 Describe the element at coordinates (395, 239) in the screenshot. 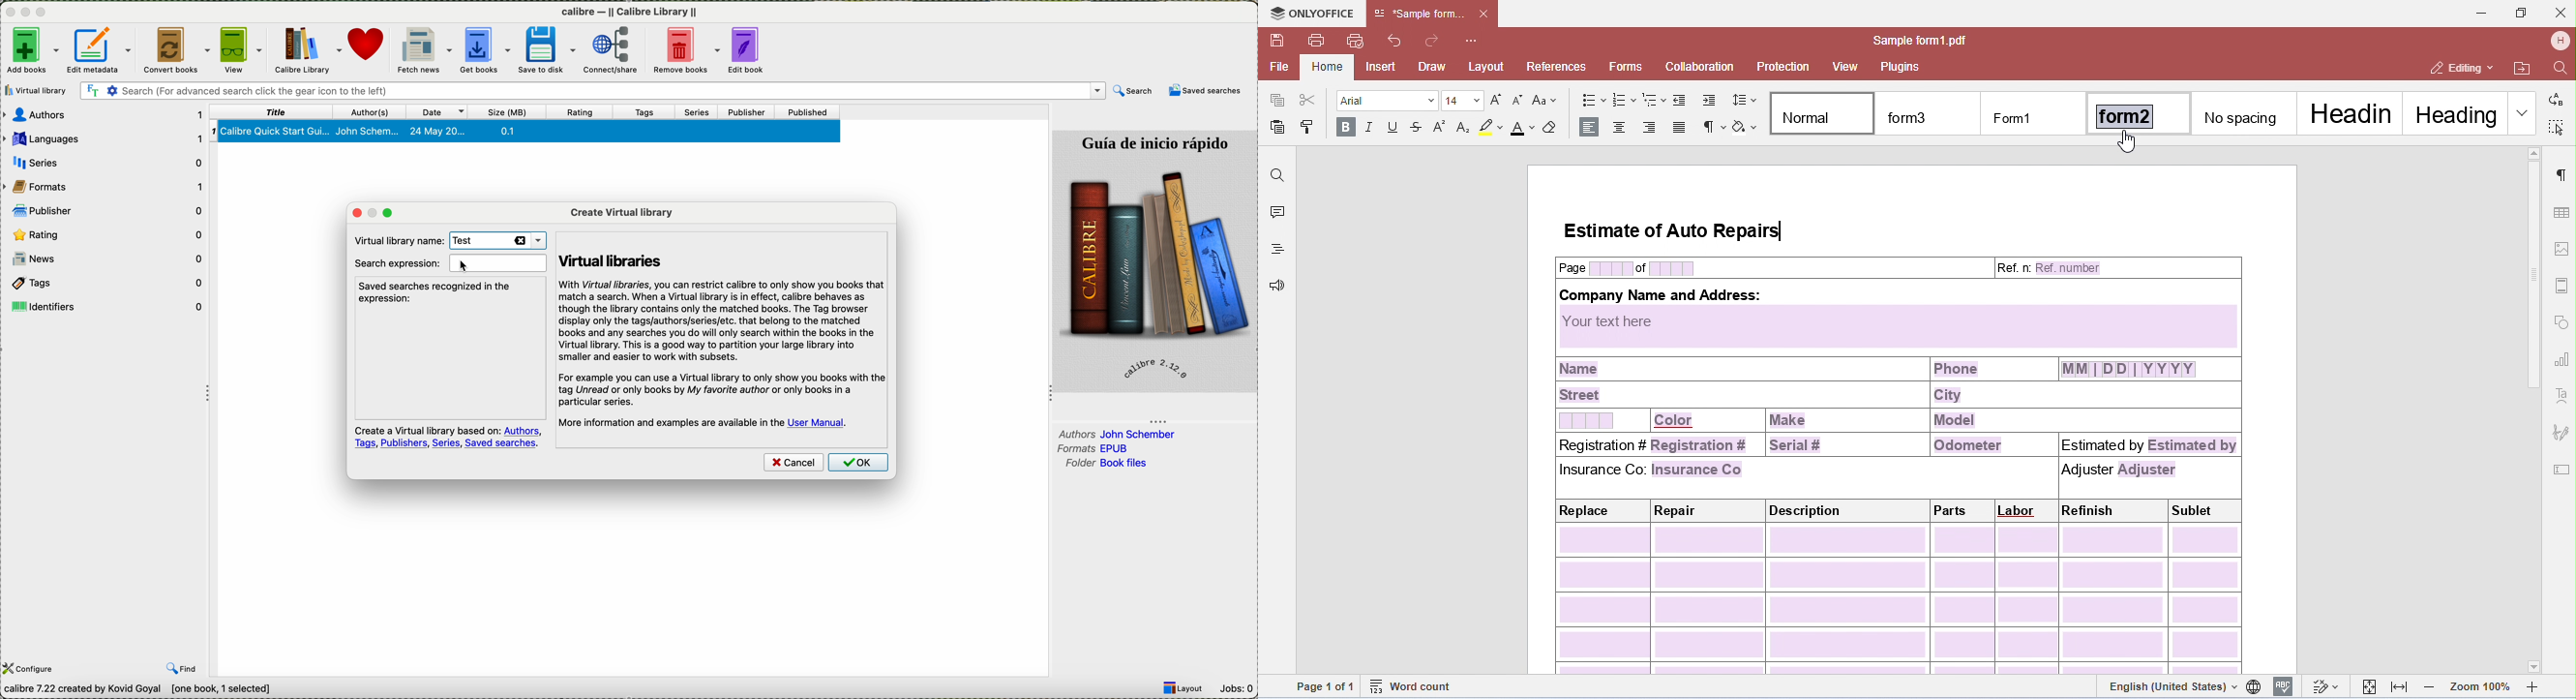

I see `virtual library name` at that location.